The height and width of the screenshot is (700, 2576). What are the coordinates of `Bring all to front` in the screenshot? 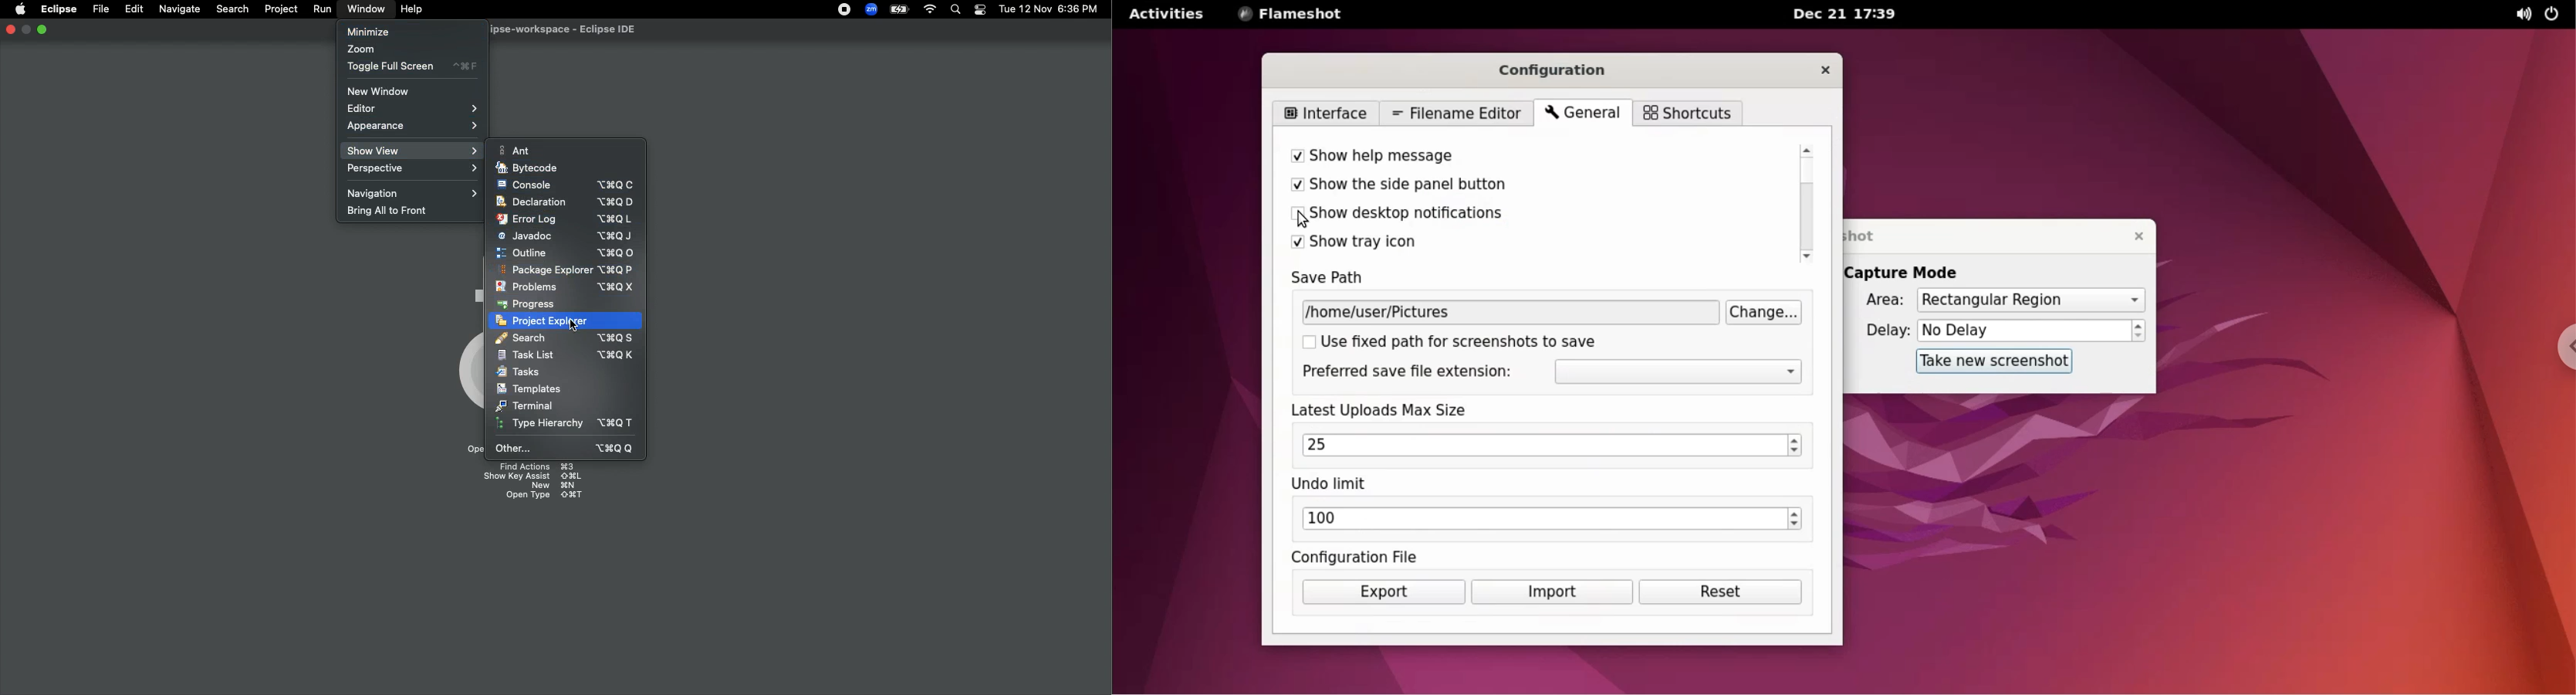 It's located at (394, 212).